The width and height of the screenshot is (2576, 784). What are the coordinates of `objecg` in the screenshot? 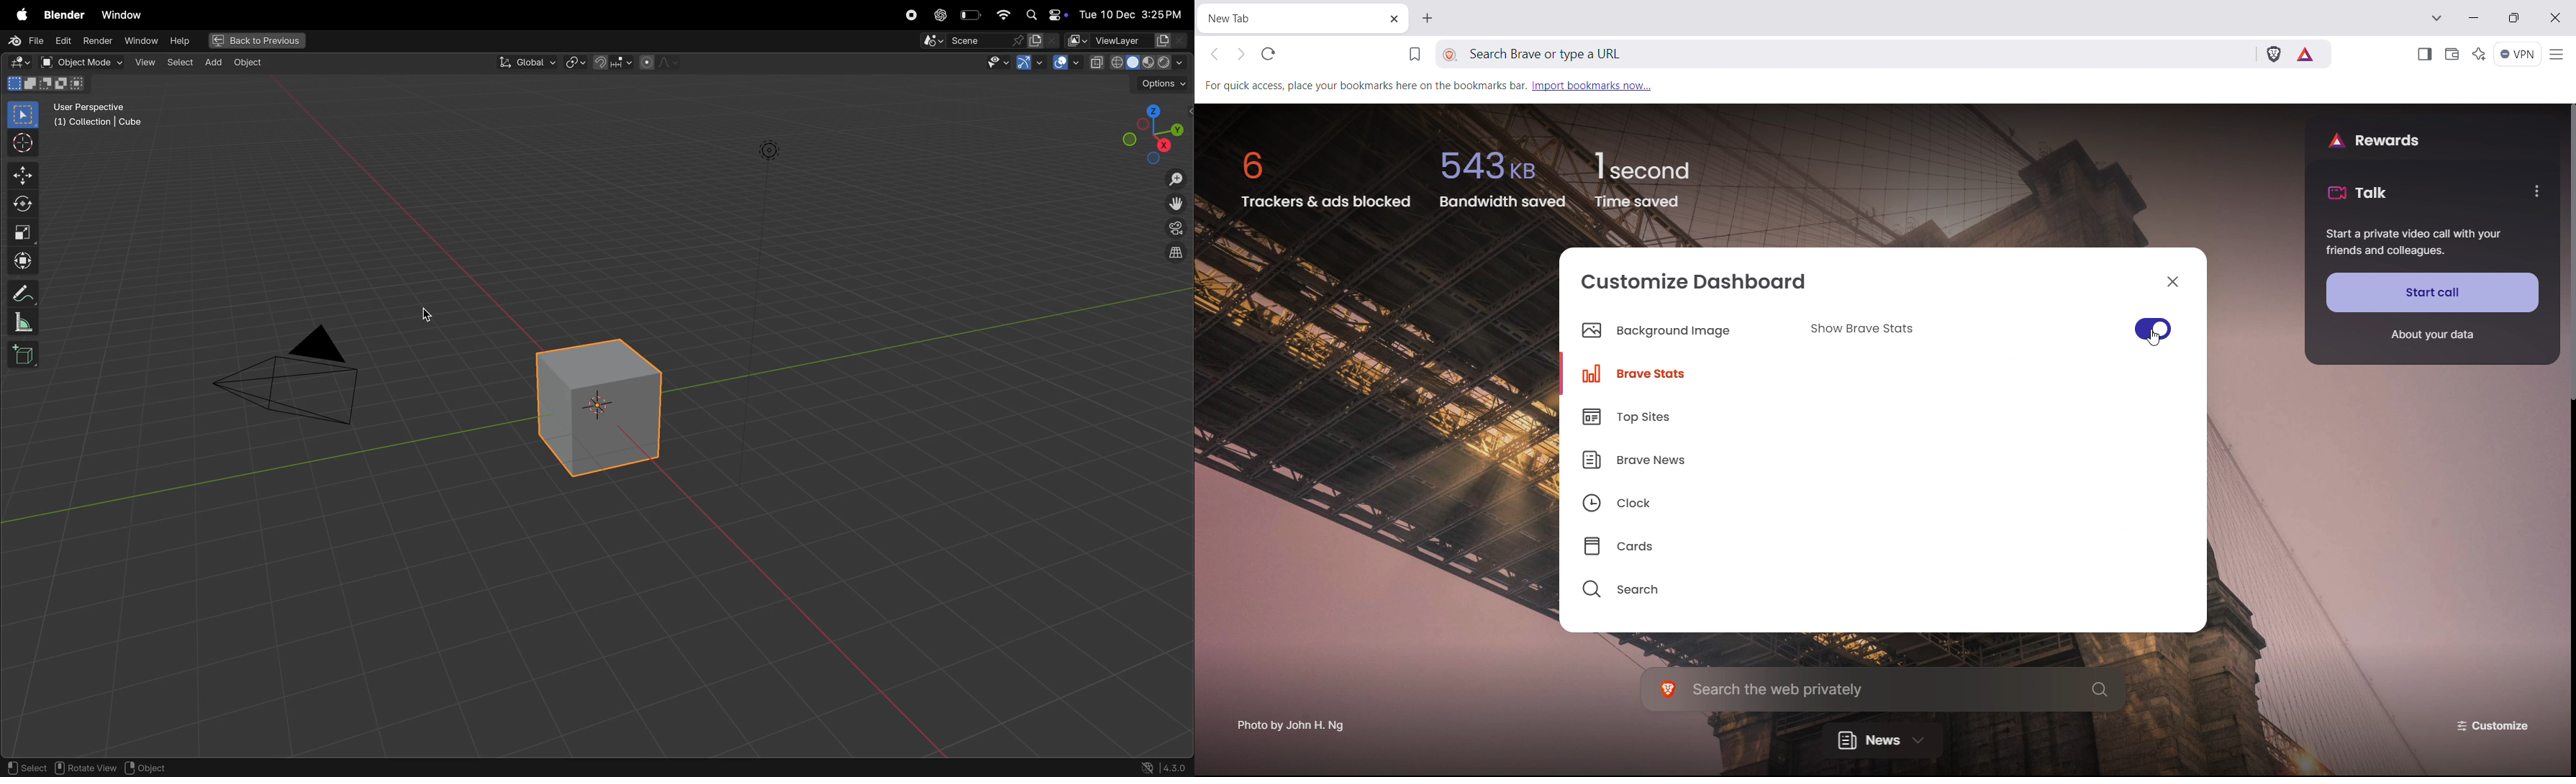 It's located at (152, 768).